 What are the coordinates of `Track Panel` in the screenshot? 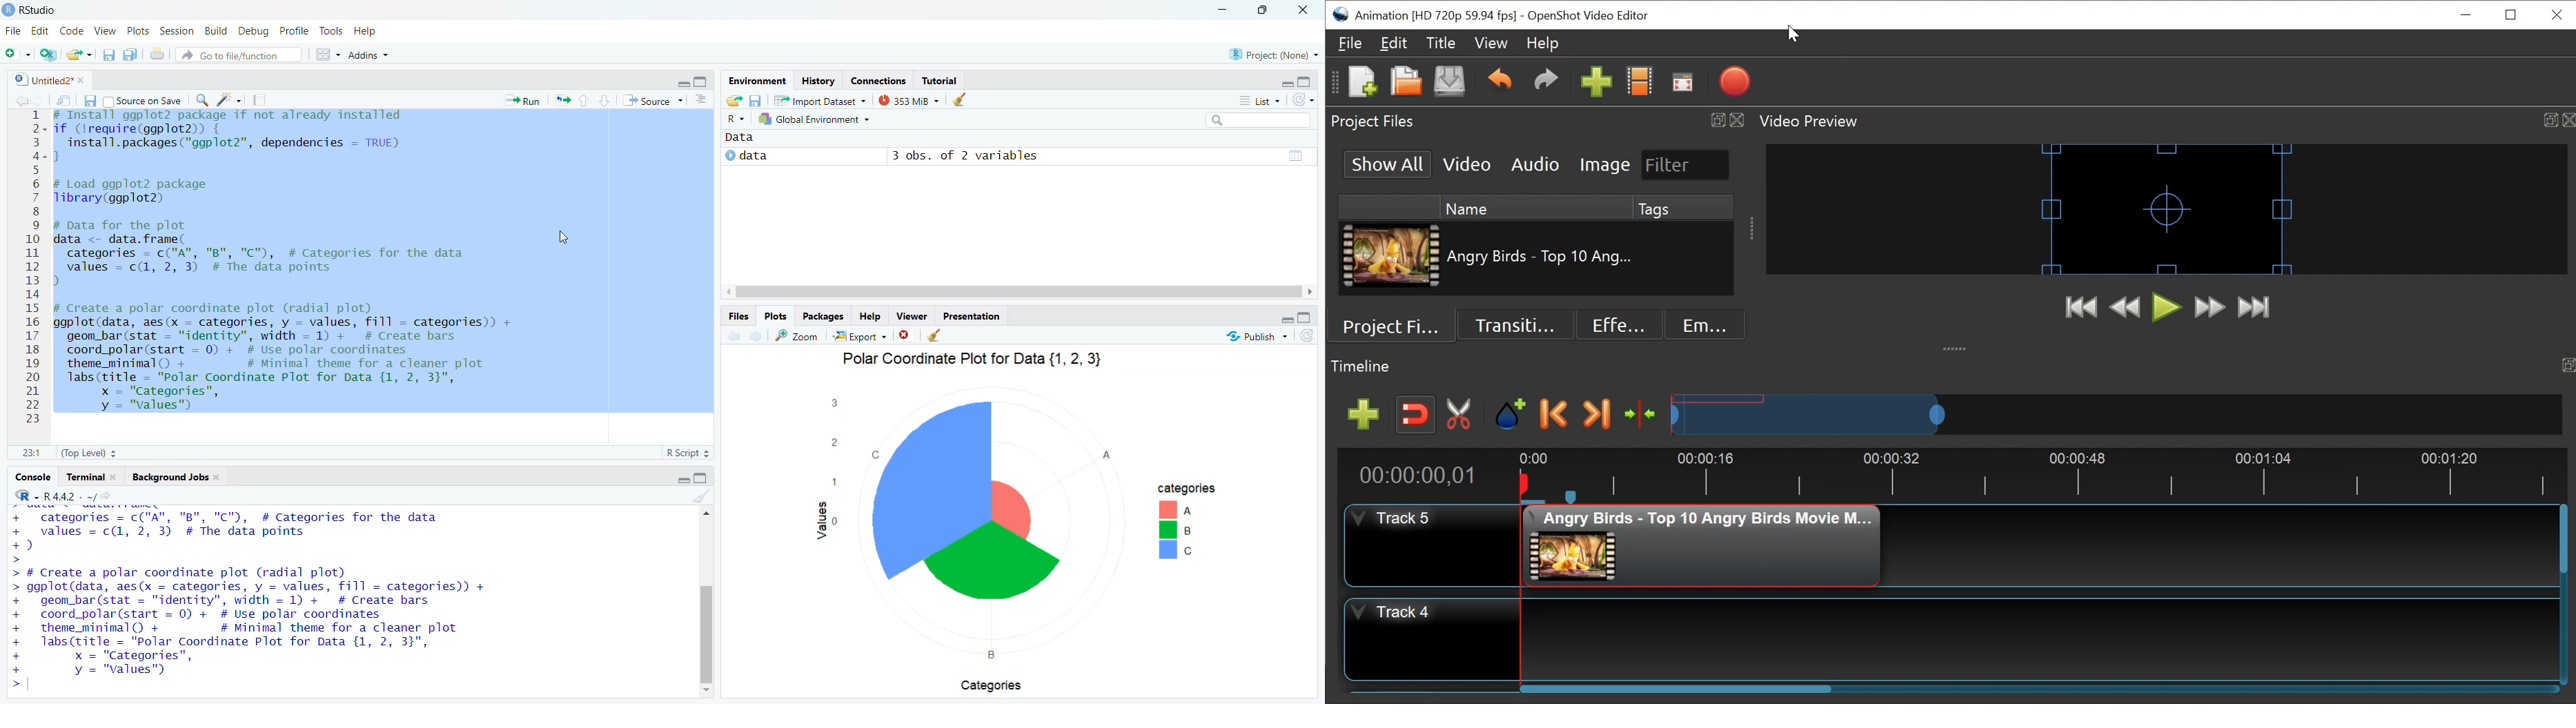 It's located at (2040, 638).